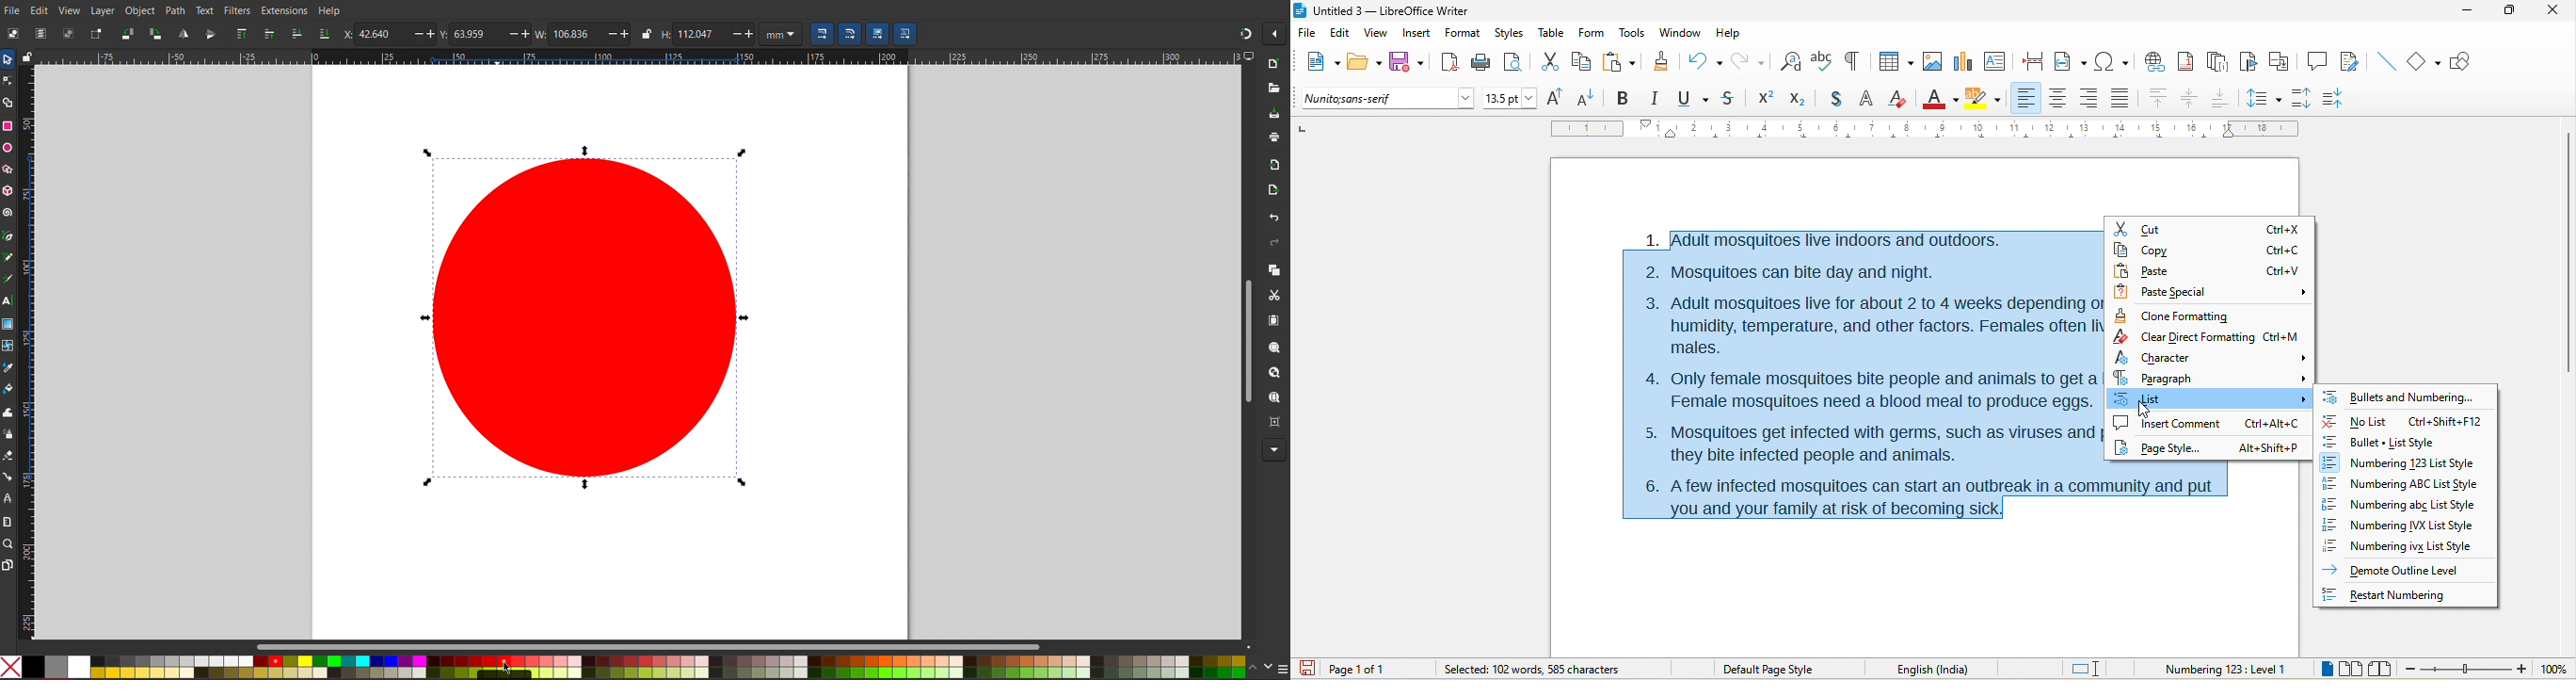 This screenshot has height=700, width=2576. What do you see at coordinates (519, 34) in the screenshot?
I see `increase/decrease` at bounding box center [519, 34].